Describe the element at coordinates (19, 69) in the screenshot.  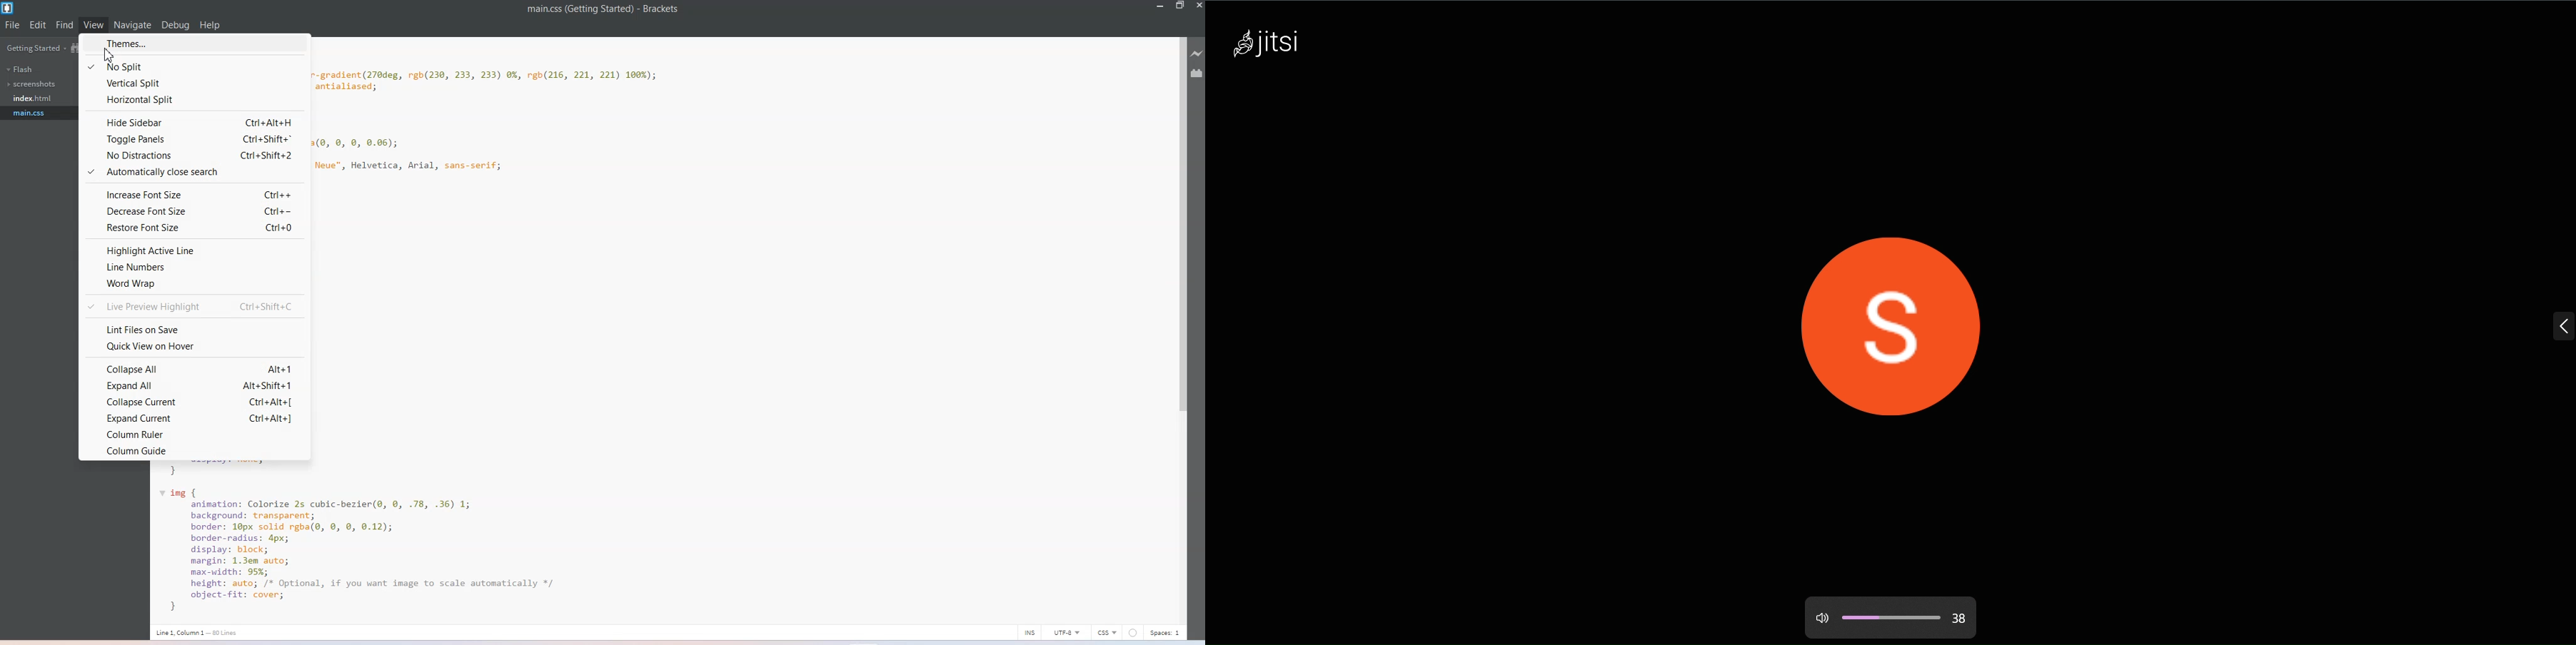
I see `Flash` at that location.